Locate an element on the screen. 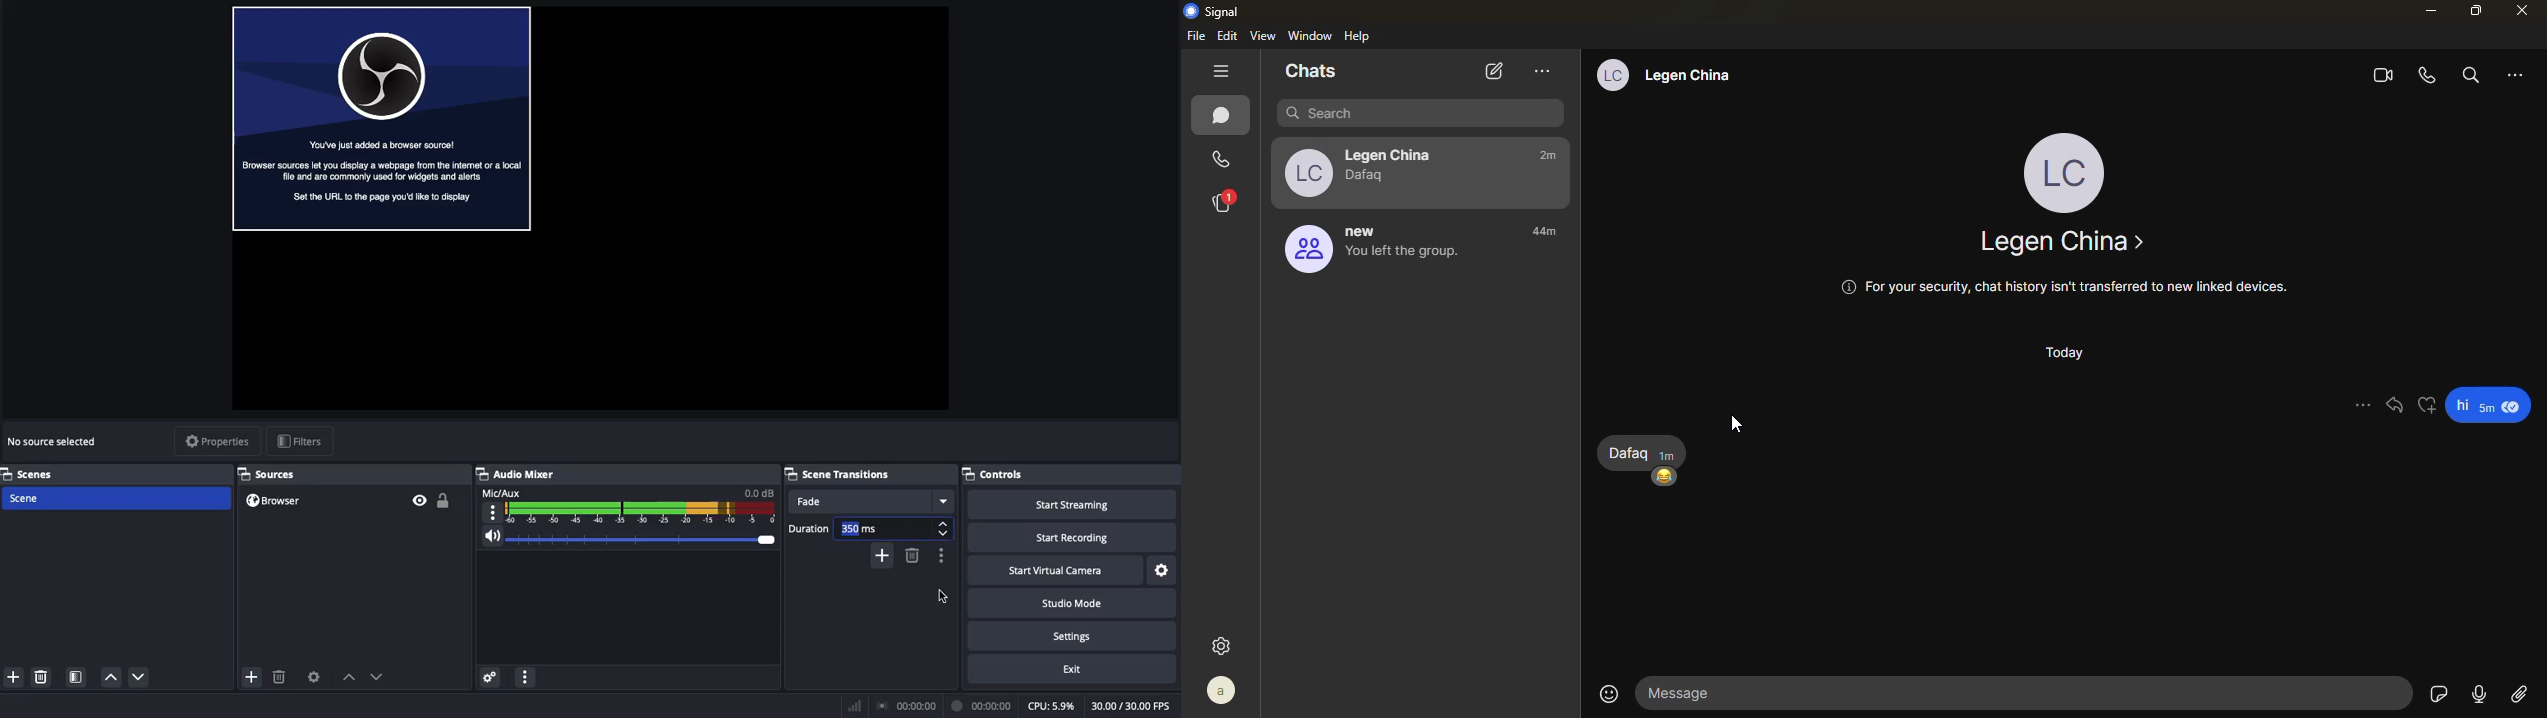  time is located at coordinates (1554, 234).